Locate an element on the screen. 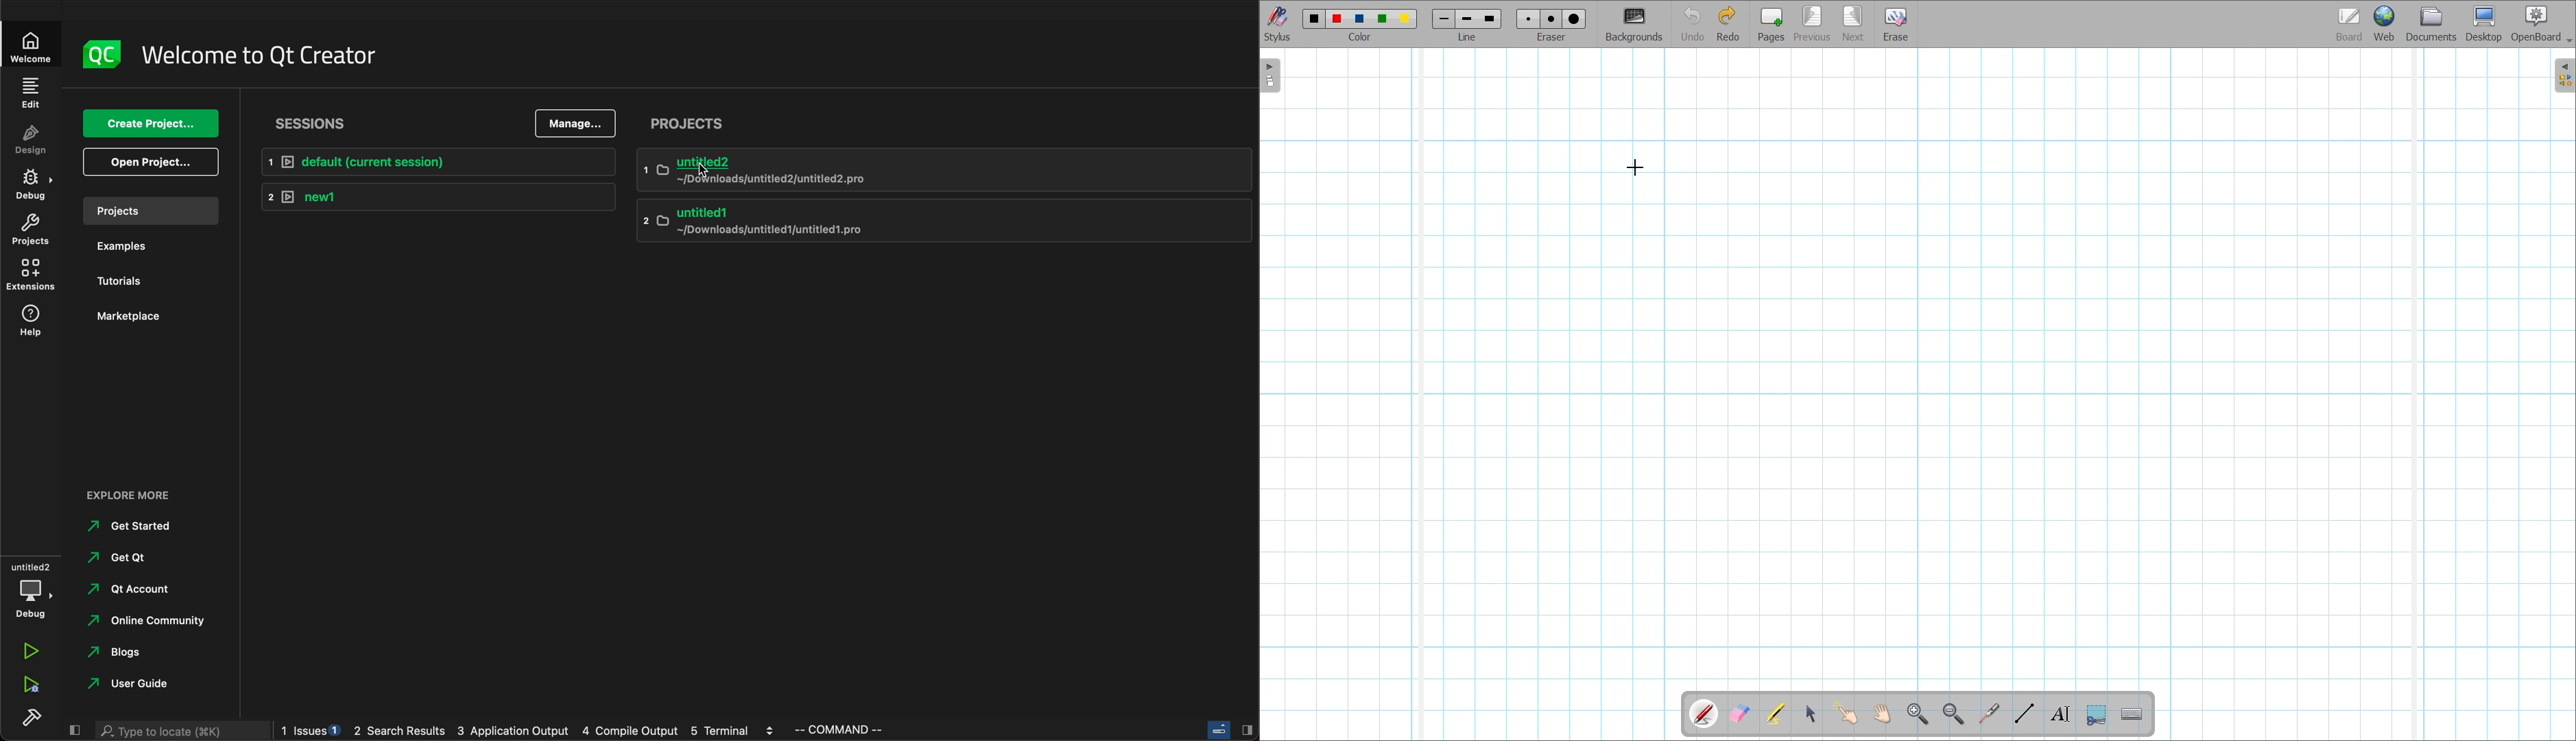 Image resolution: width=2576 pixels, height=756 pixels. run and debug is located at coordinates (29, 686).